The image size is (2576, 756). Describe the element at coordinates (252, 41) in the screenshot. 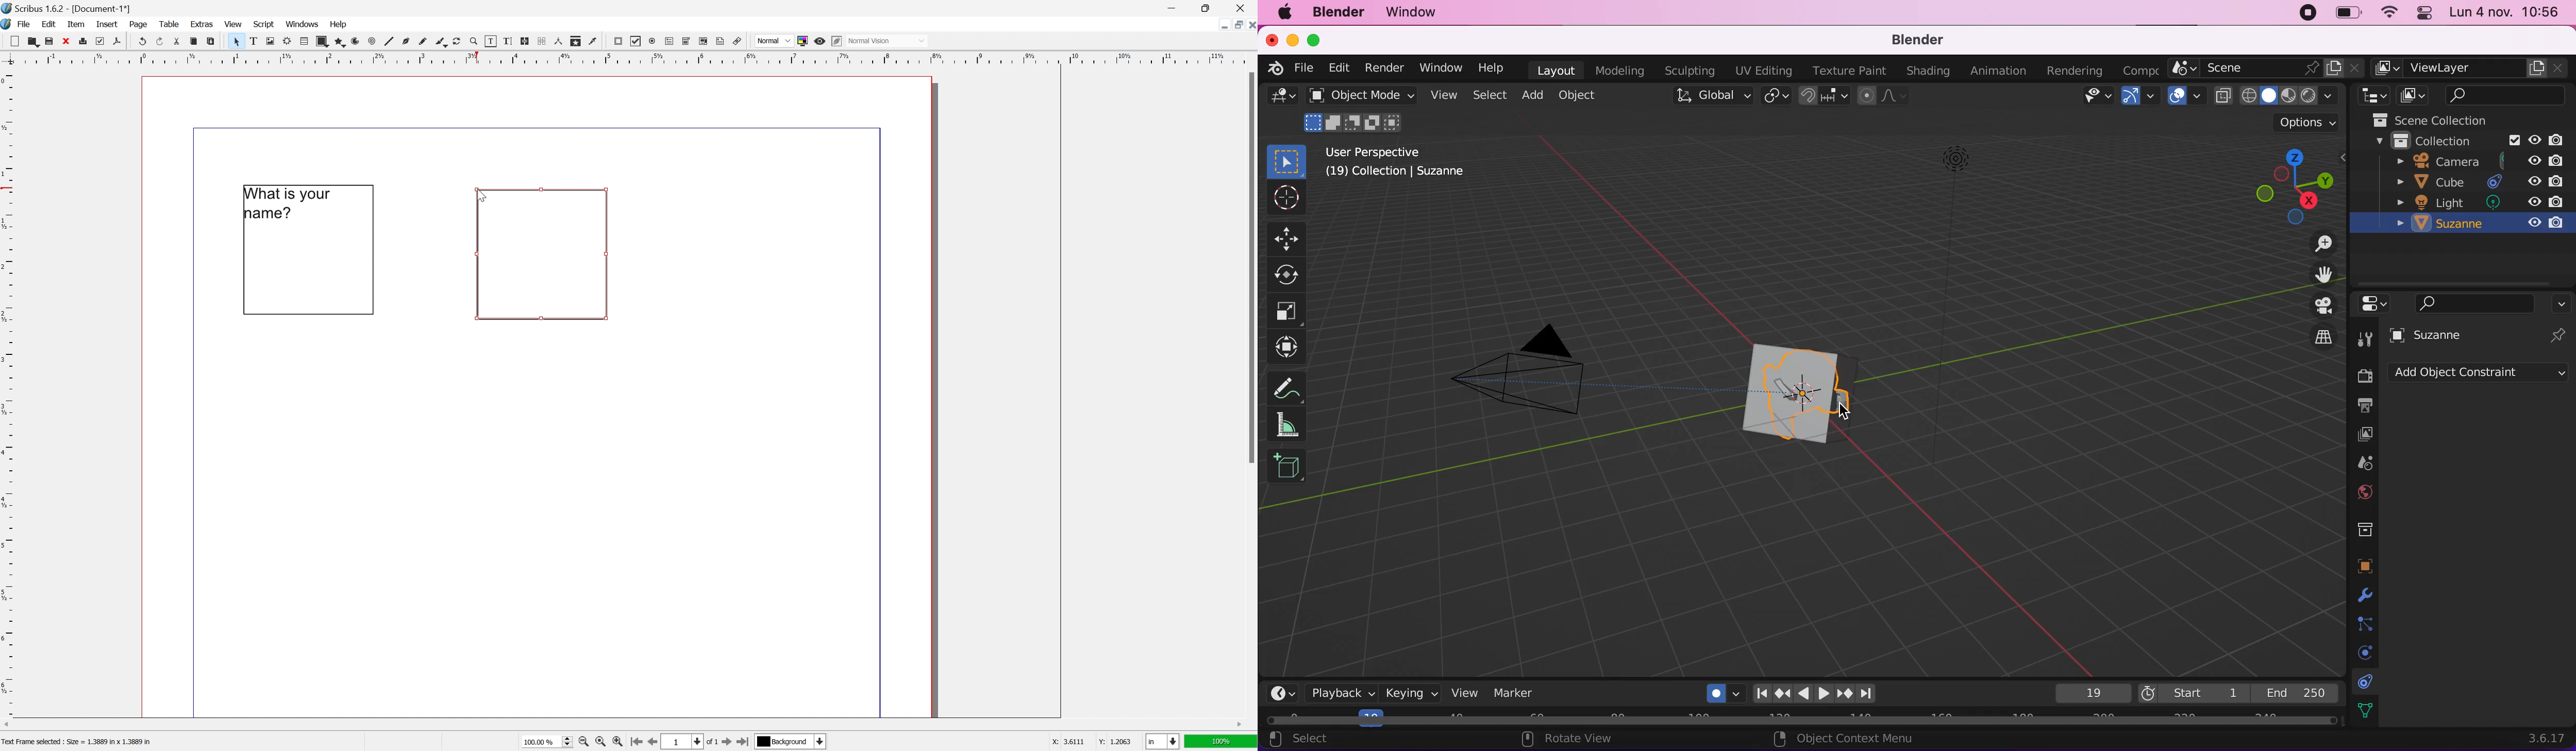

I see `text frame` at that location.